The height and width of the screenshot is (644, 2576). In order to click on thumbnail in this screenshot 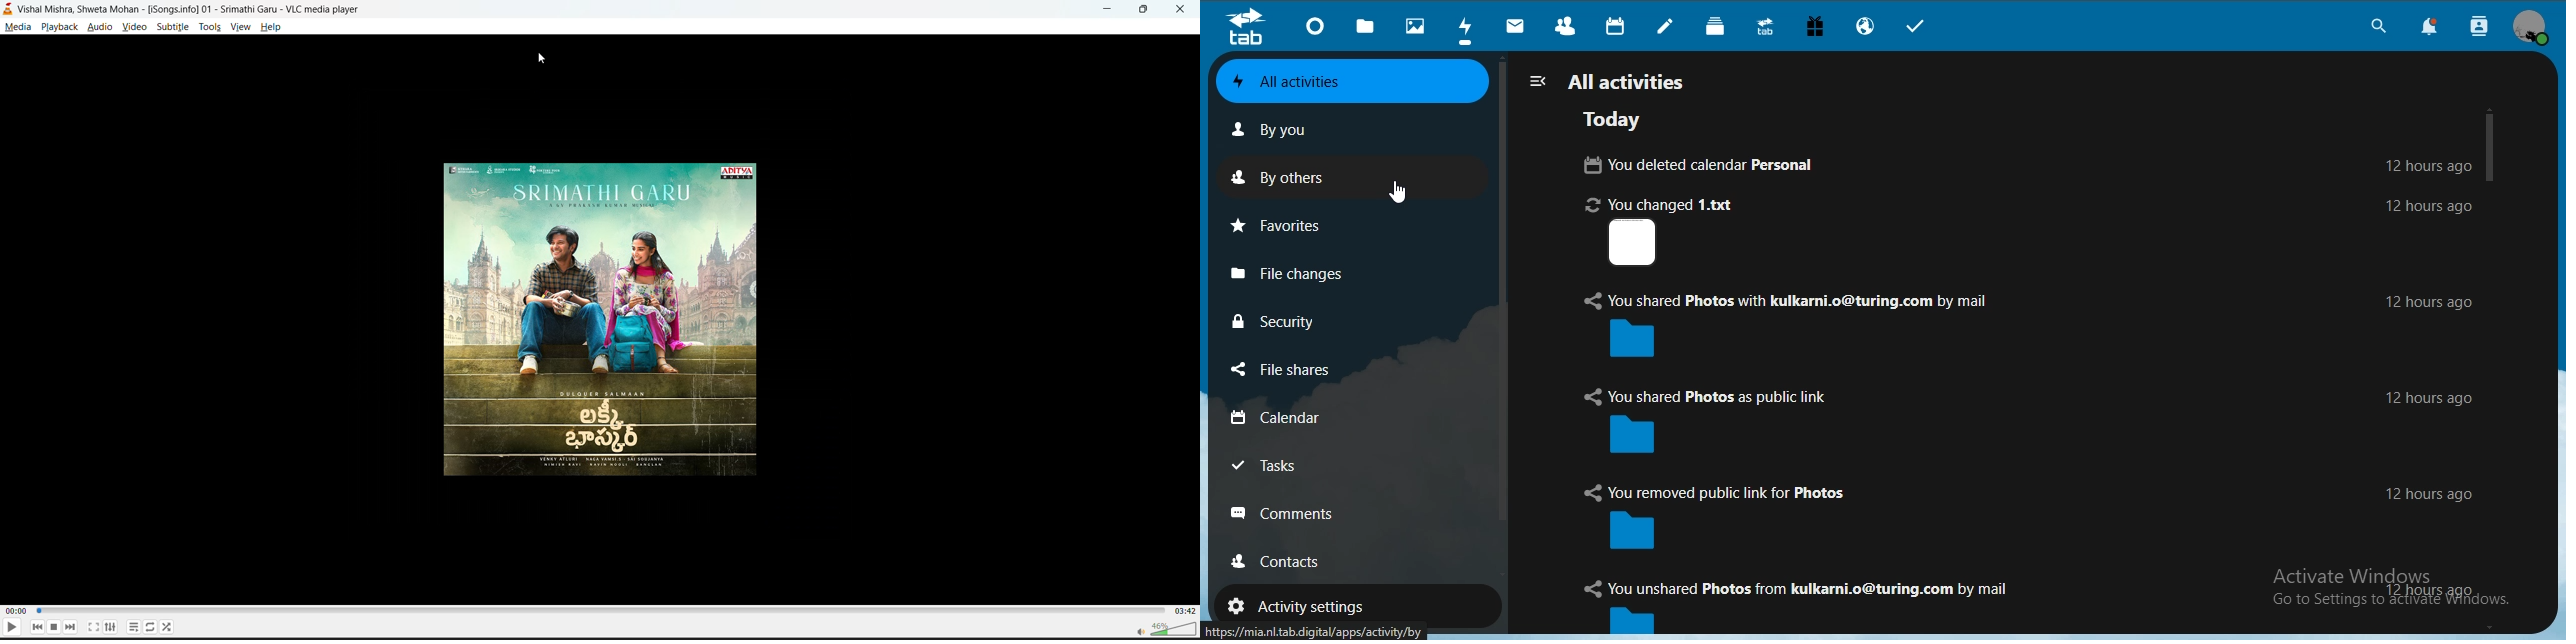, I will do `click(601, 322)`.